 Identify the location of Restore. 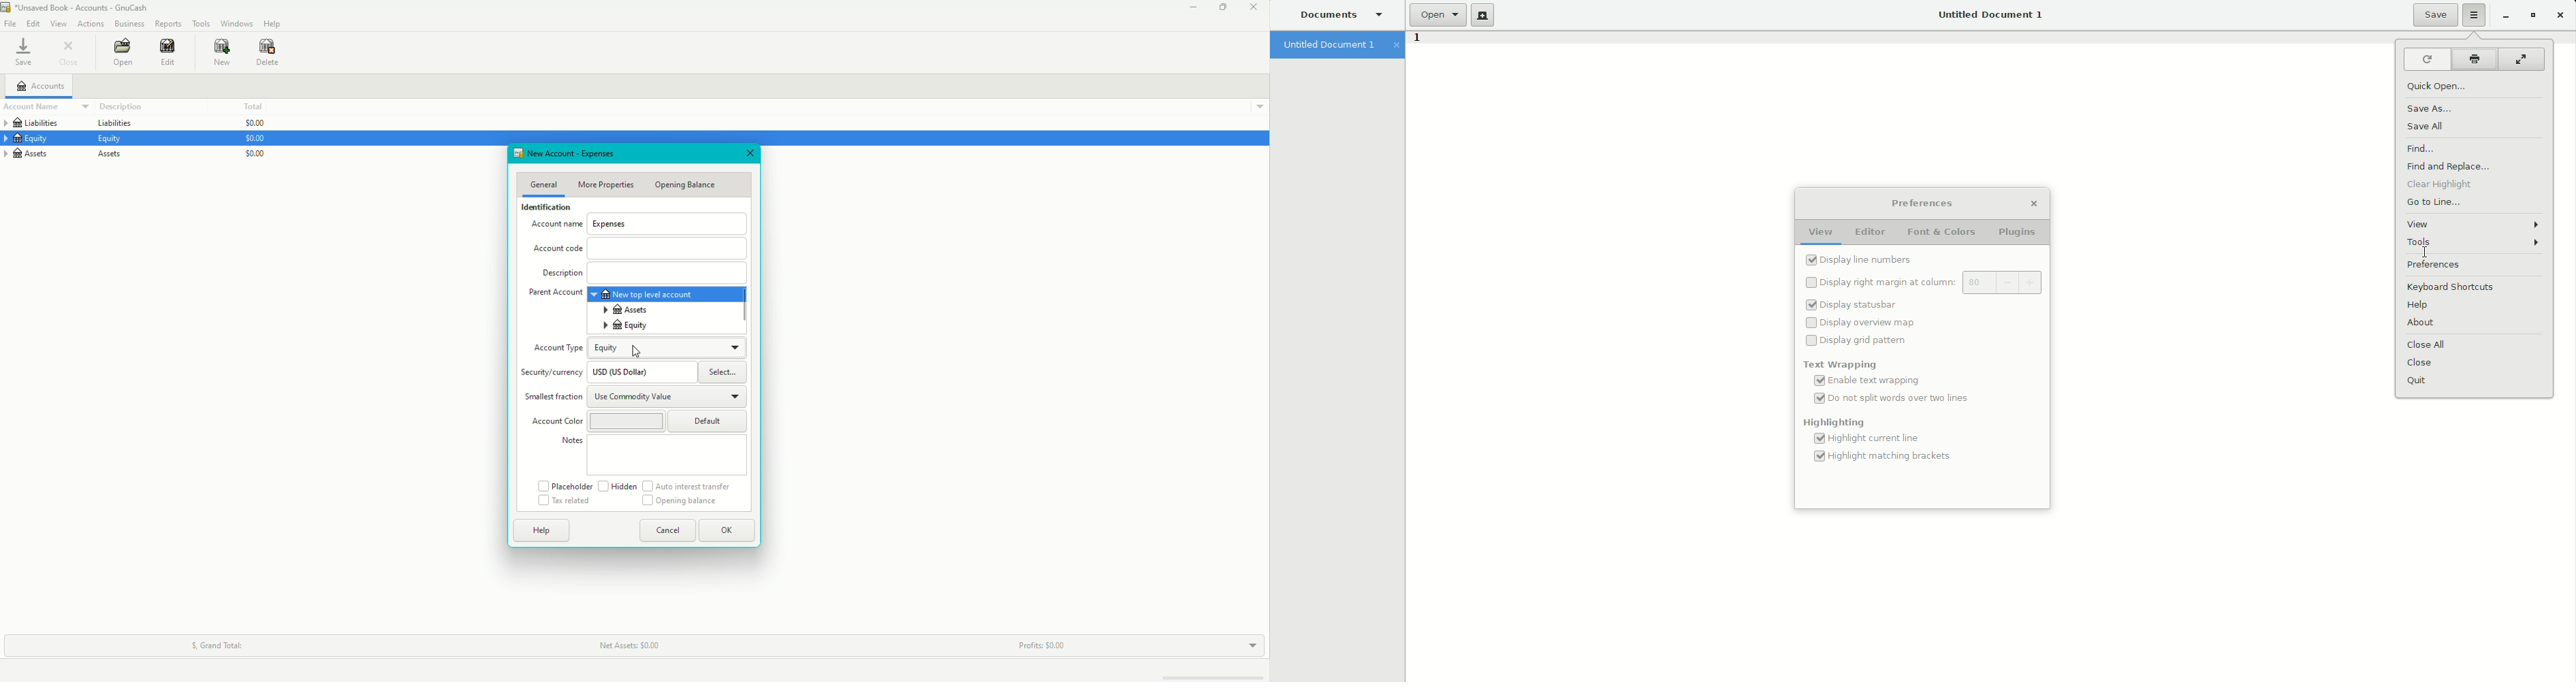
(2502, 17).